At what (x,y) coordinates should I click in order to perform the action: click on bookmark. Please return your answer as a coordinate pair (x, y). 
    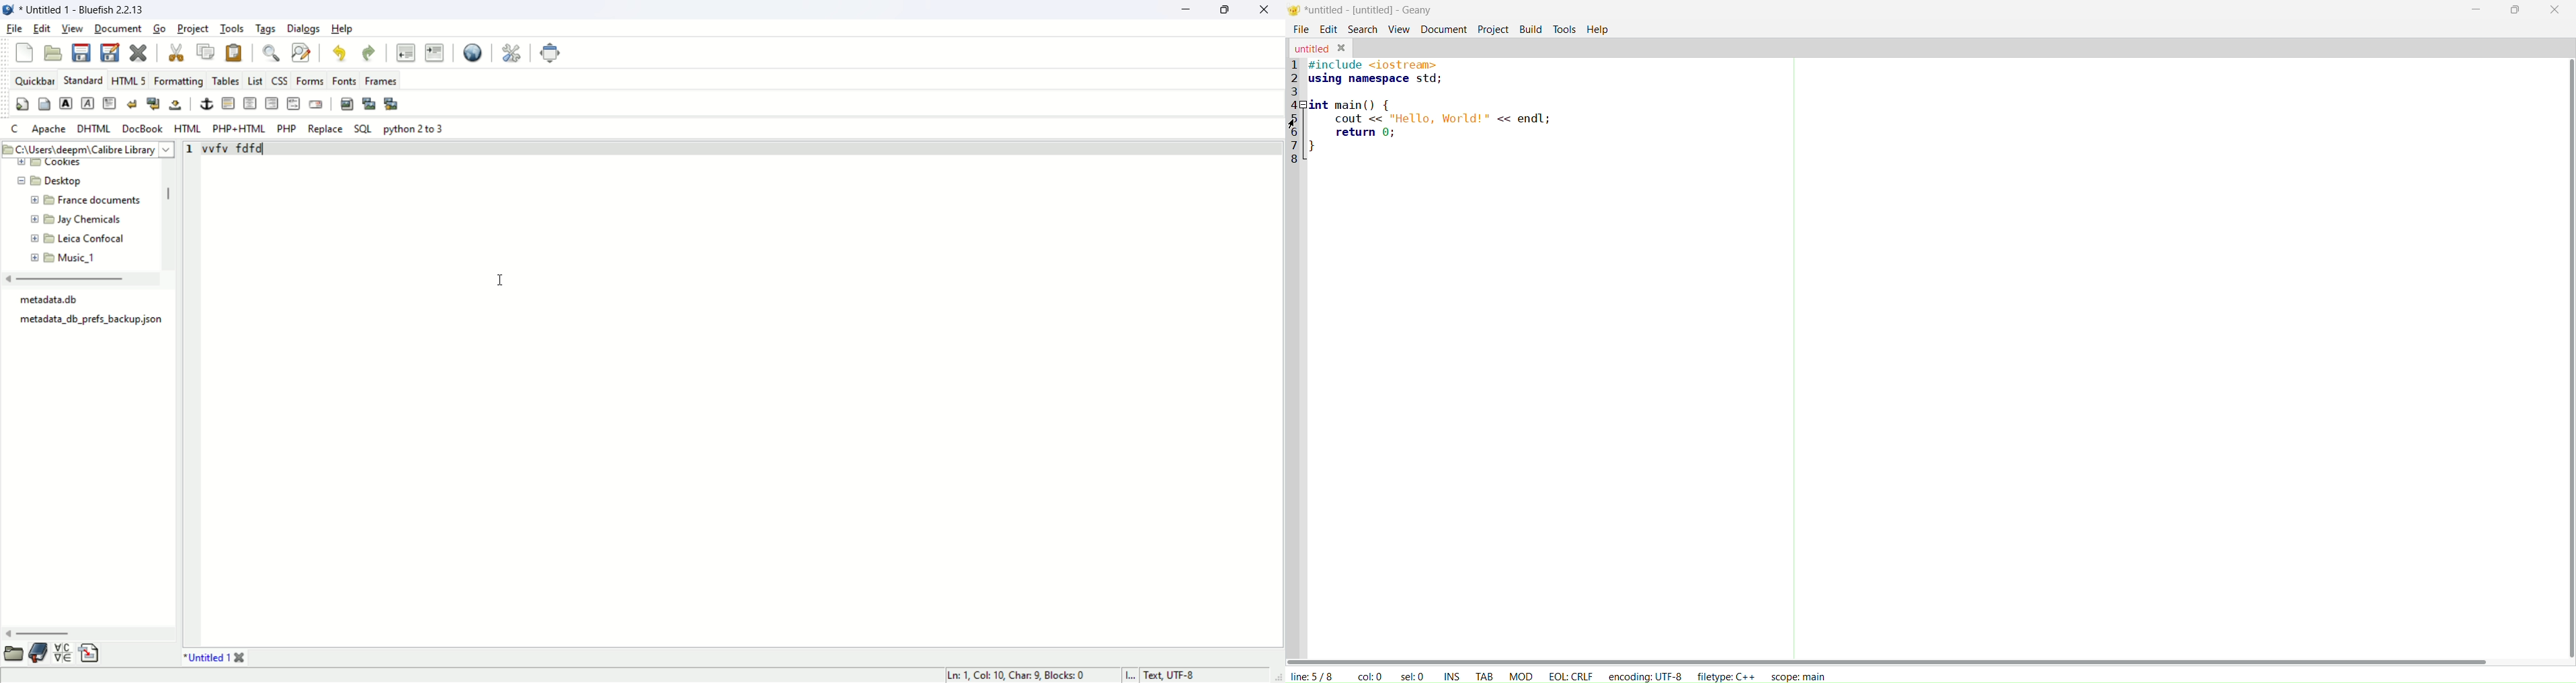
    Looking at the image, I should click on (38, 653).